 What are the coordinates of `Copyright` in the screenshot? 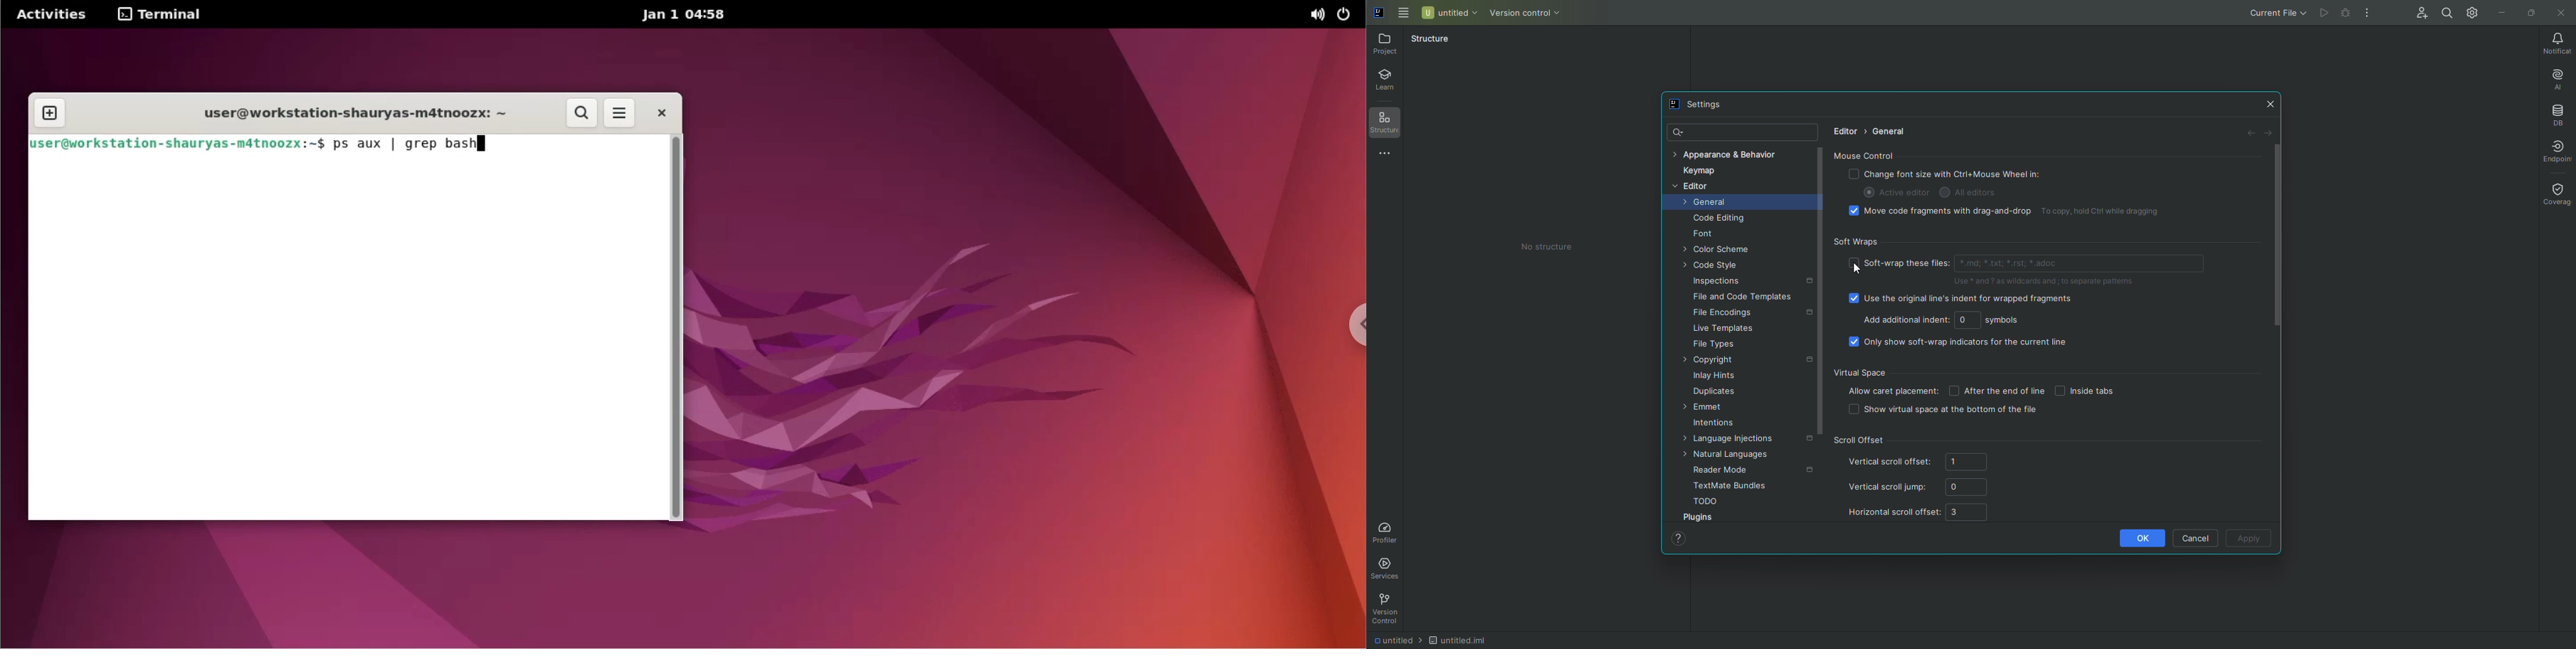 It's located at (1713, 361).